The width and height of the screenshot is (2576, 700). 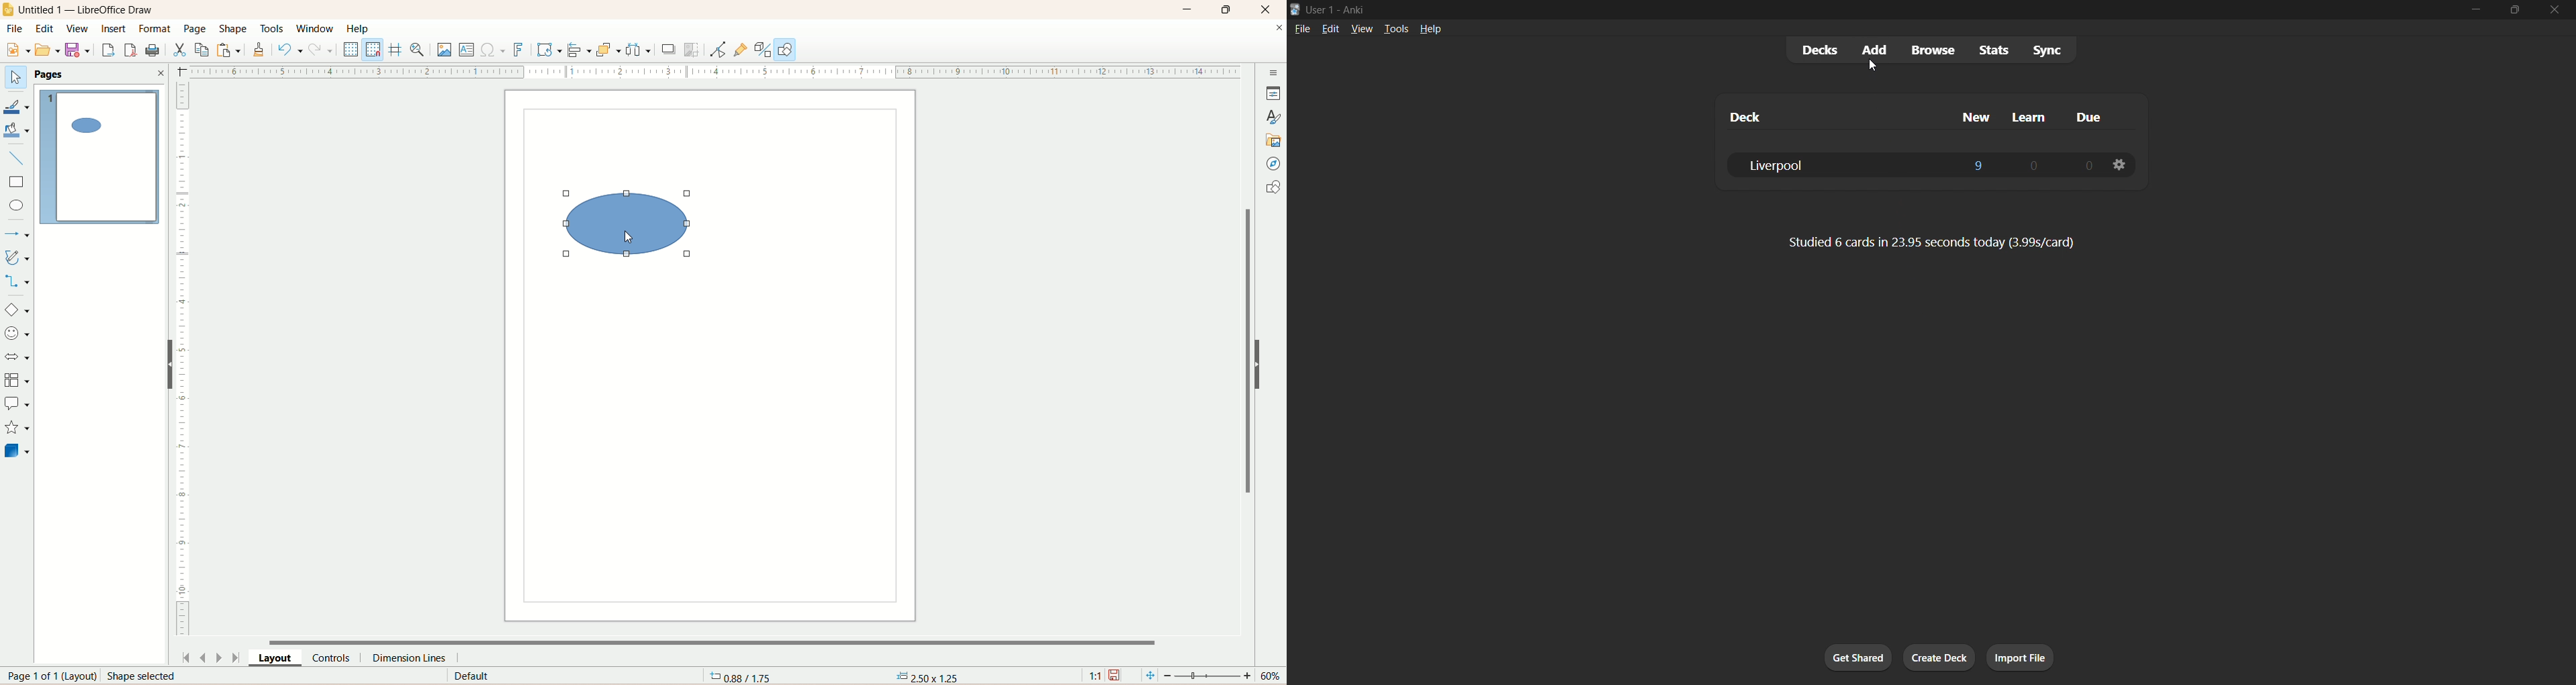 I want to click on fill color, so click(x=17, y=131).